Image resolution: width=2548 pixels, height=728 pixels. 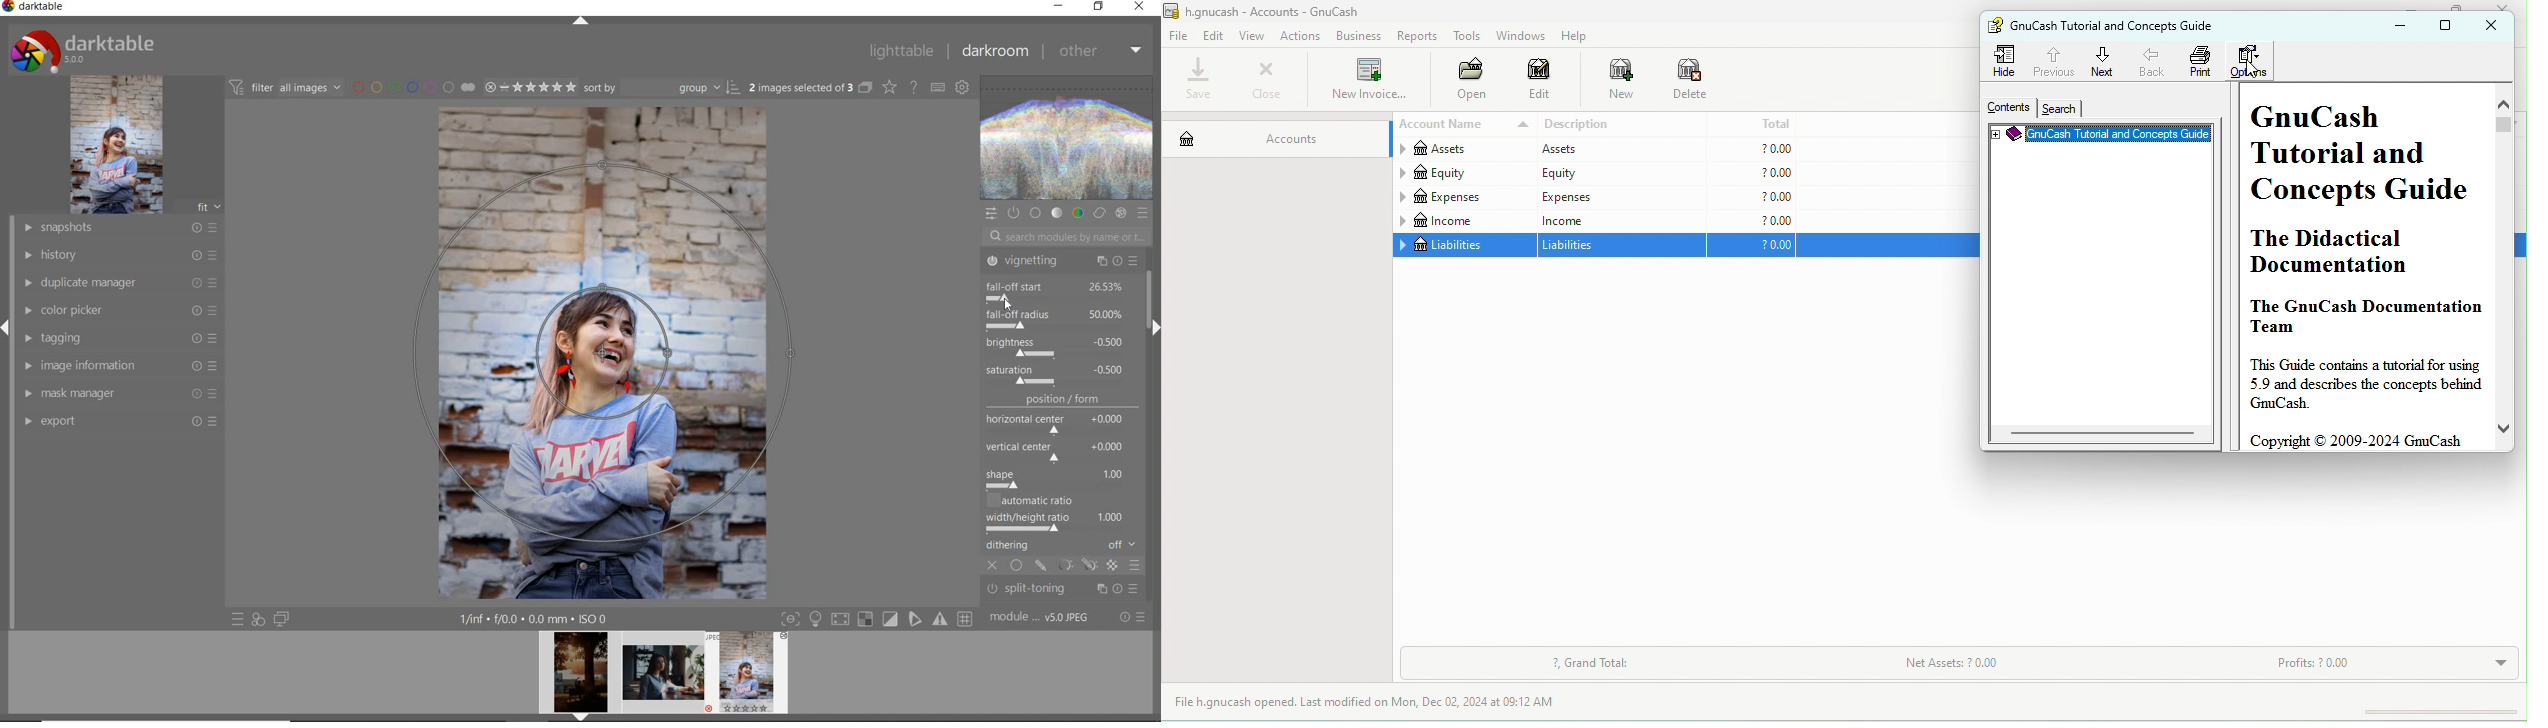 What do you see at coordinates (1611, 81) in the screenshot?
I see `new` at bounding box center [1611, 81].